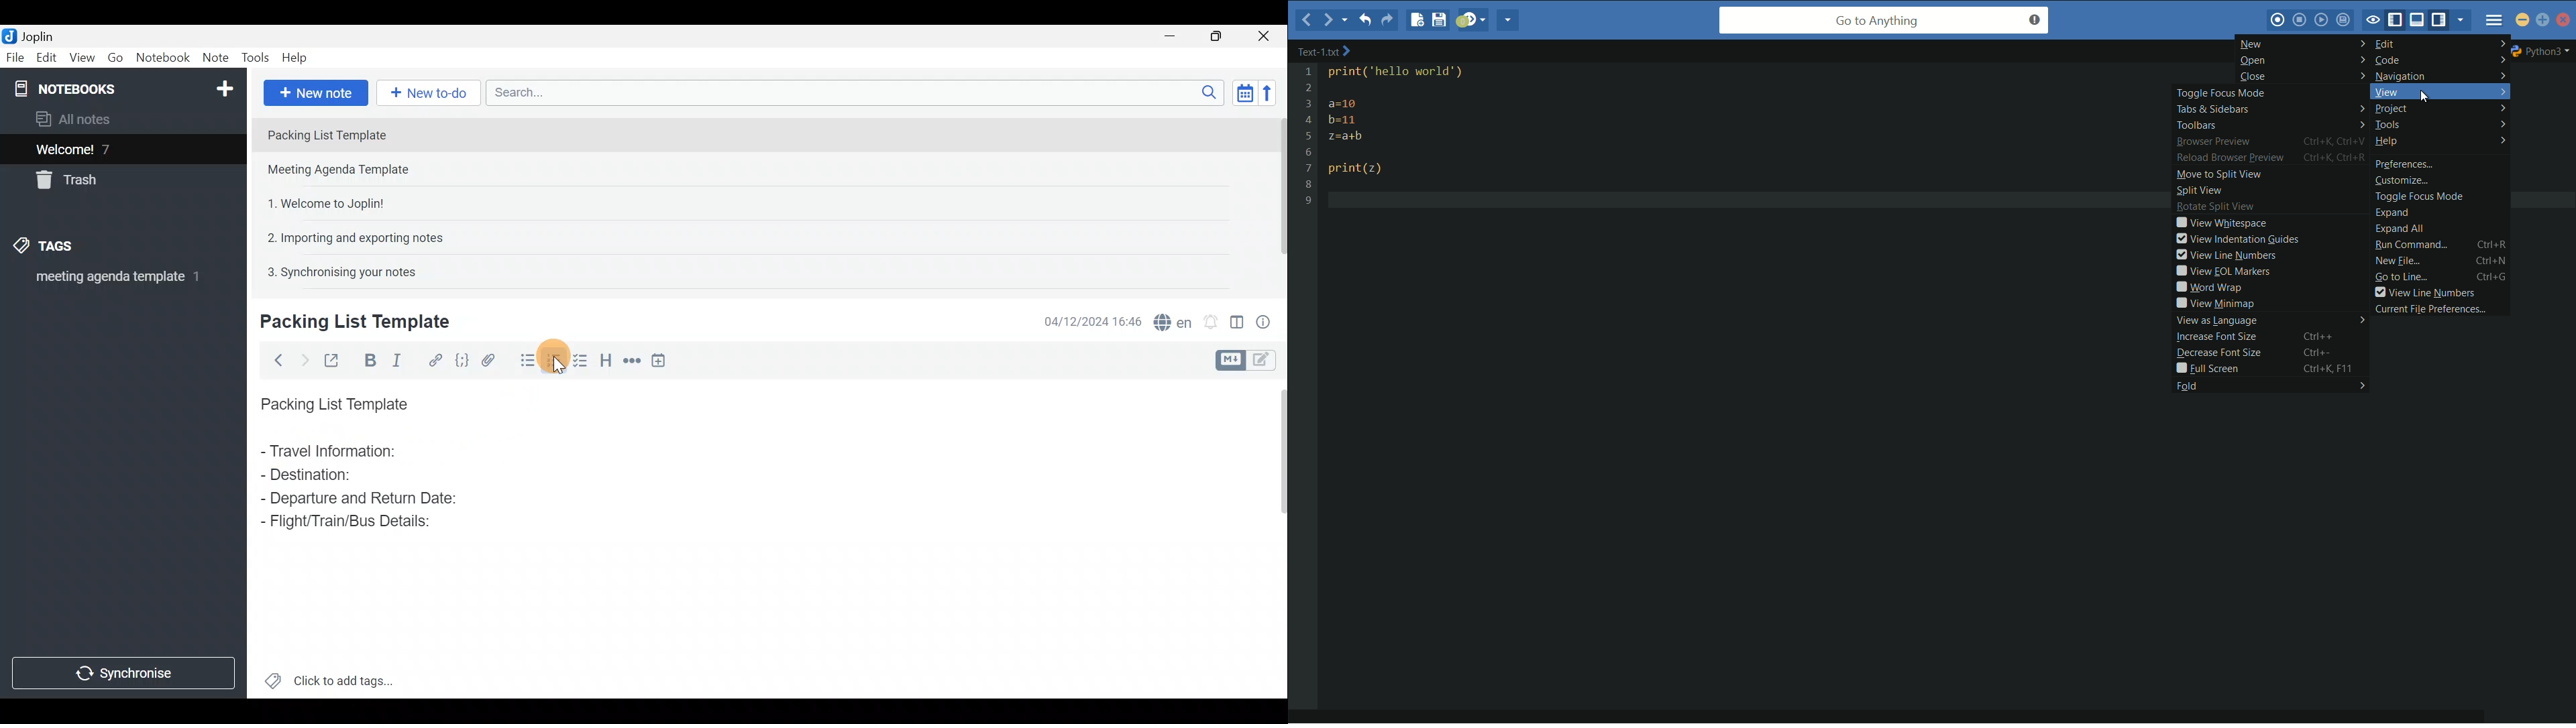 The width and height of the screenshot is (2576, 728). Describe the element at coordinates (2217, 353) in the screenshot. I see `decrease font size` at that location.